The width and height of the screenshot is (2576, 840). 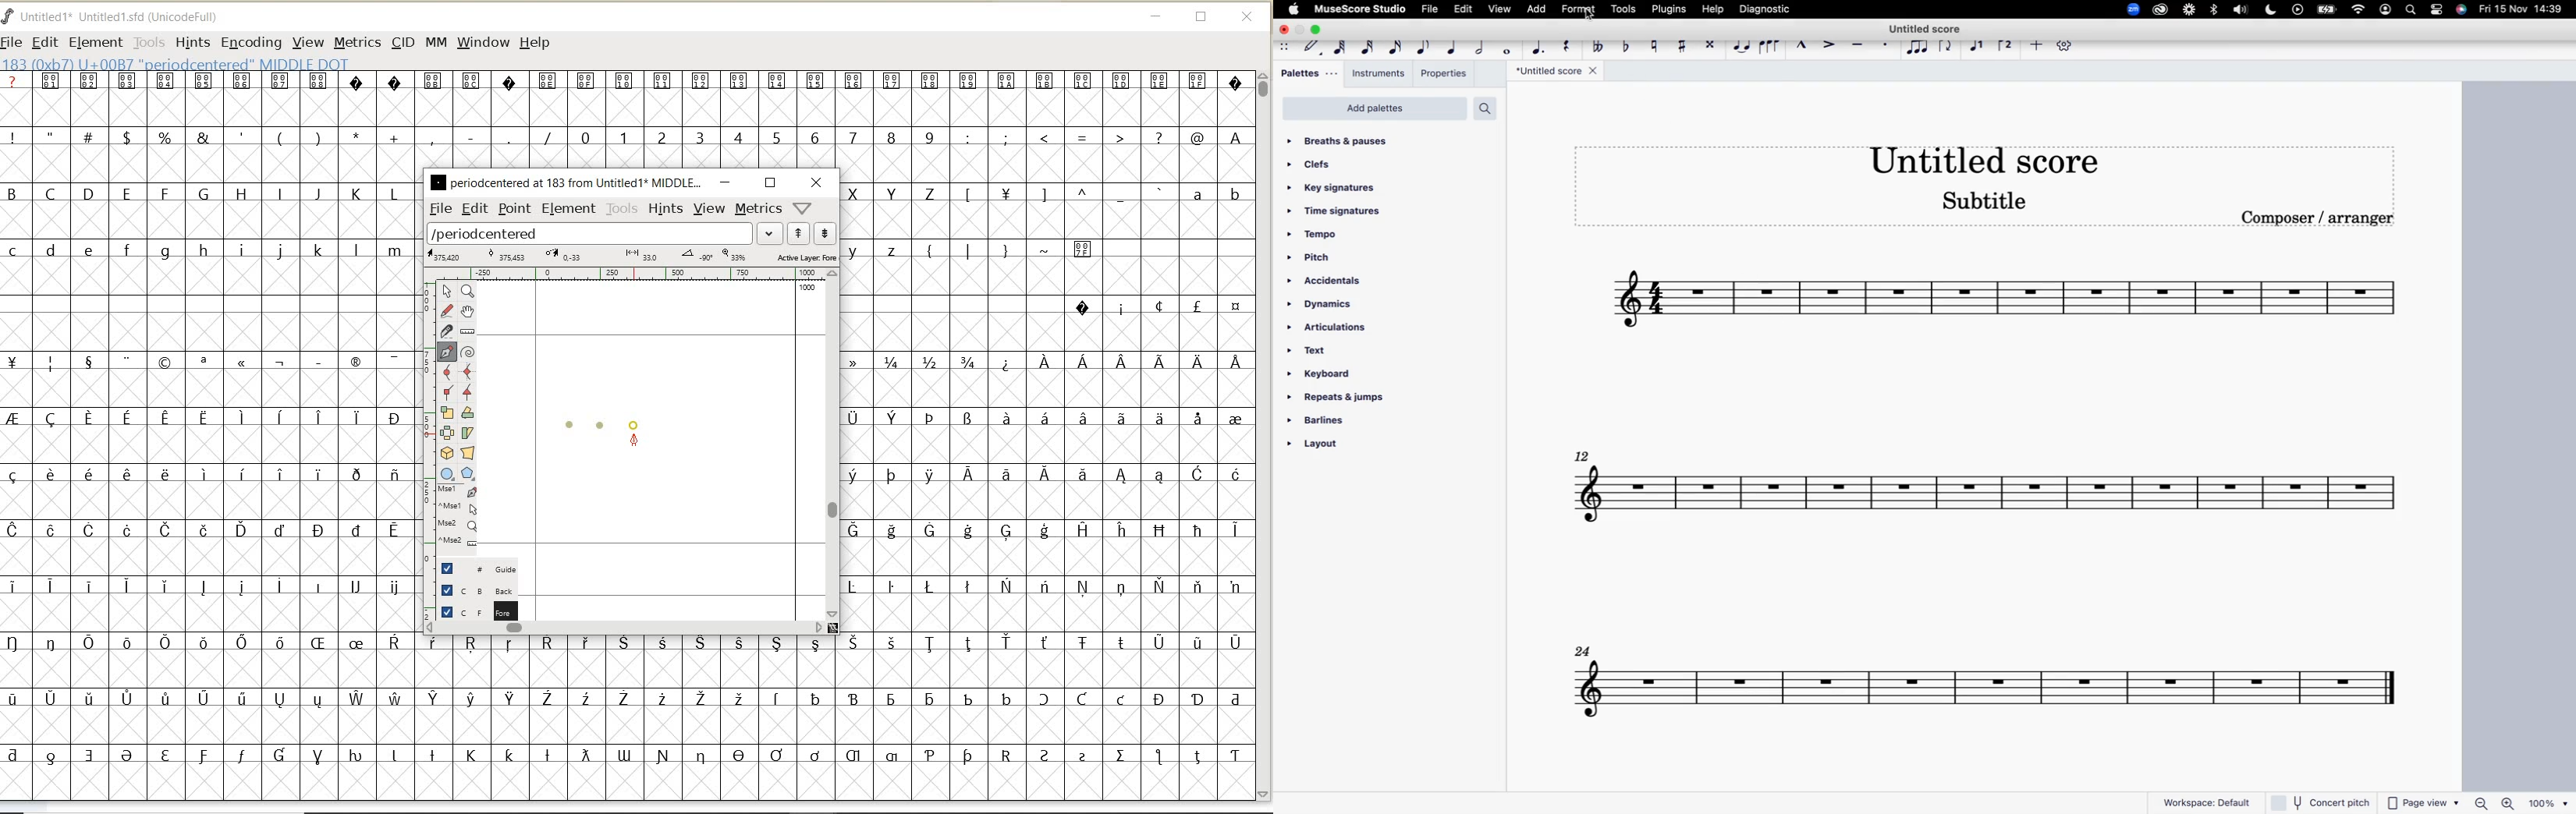 What do you see at coordinates (467, 350) in the screenshot?
I see `change whether spiro is active or not` at bounding box center [467, 350].